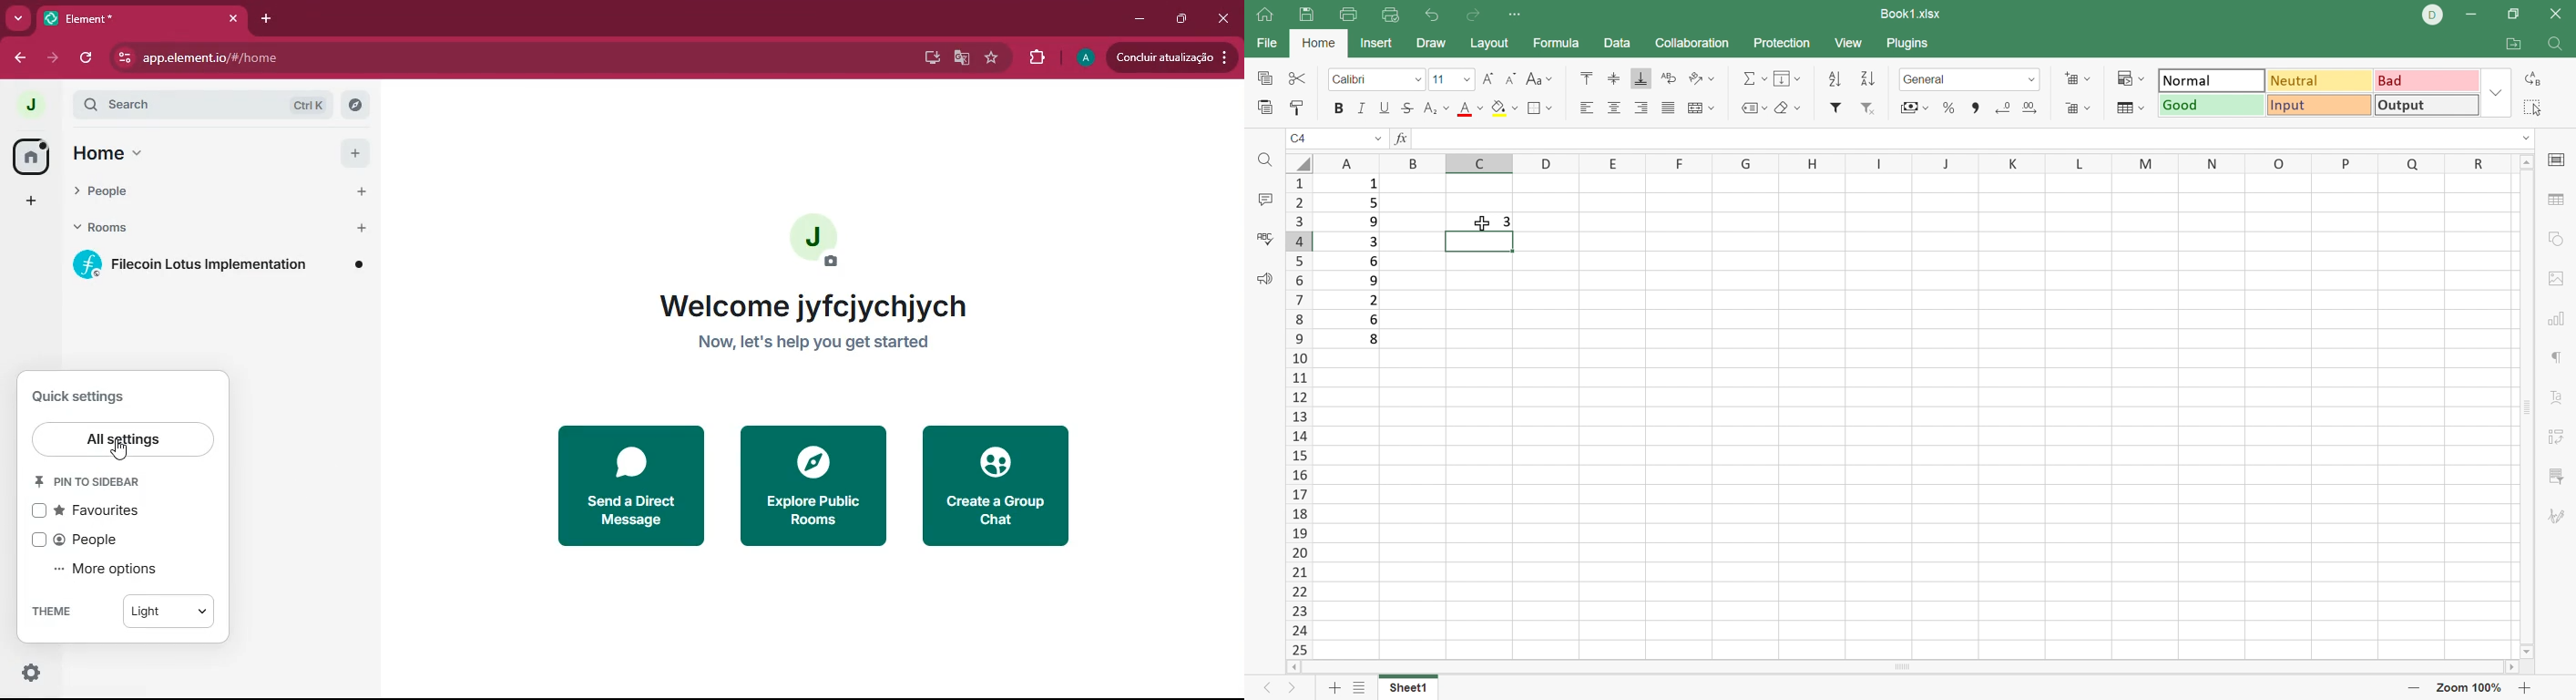  I want to click on Cursor, so click(1481, 220).